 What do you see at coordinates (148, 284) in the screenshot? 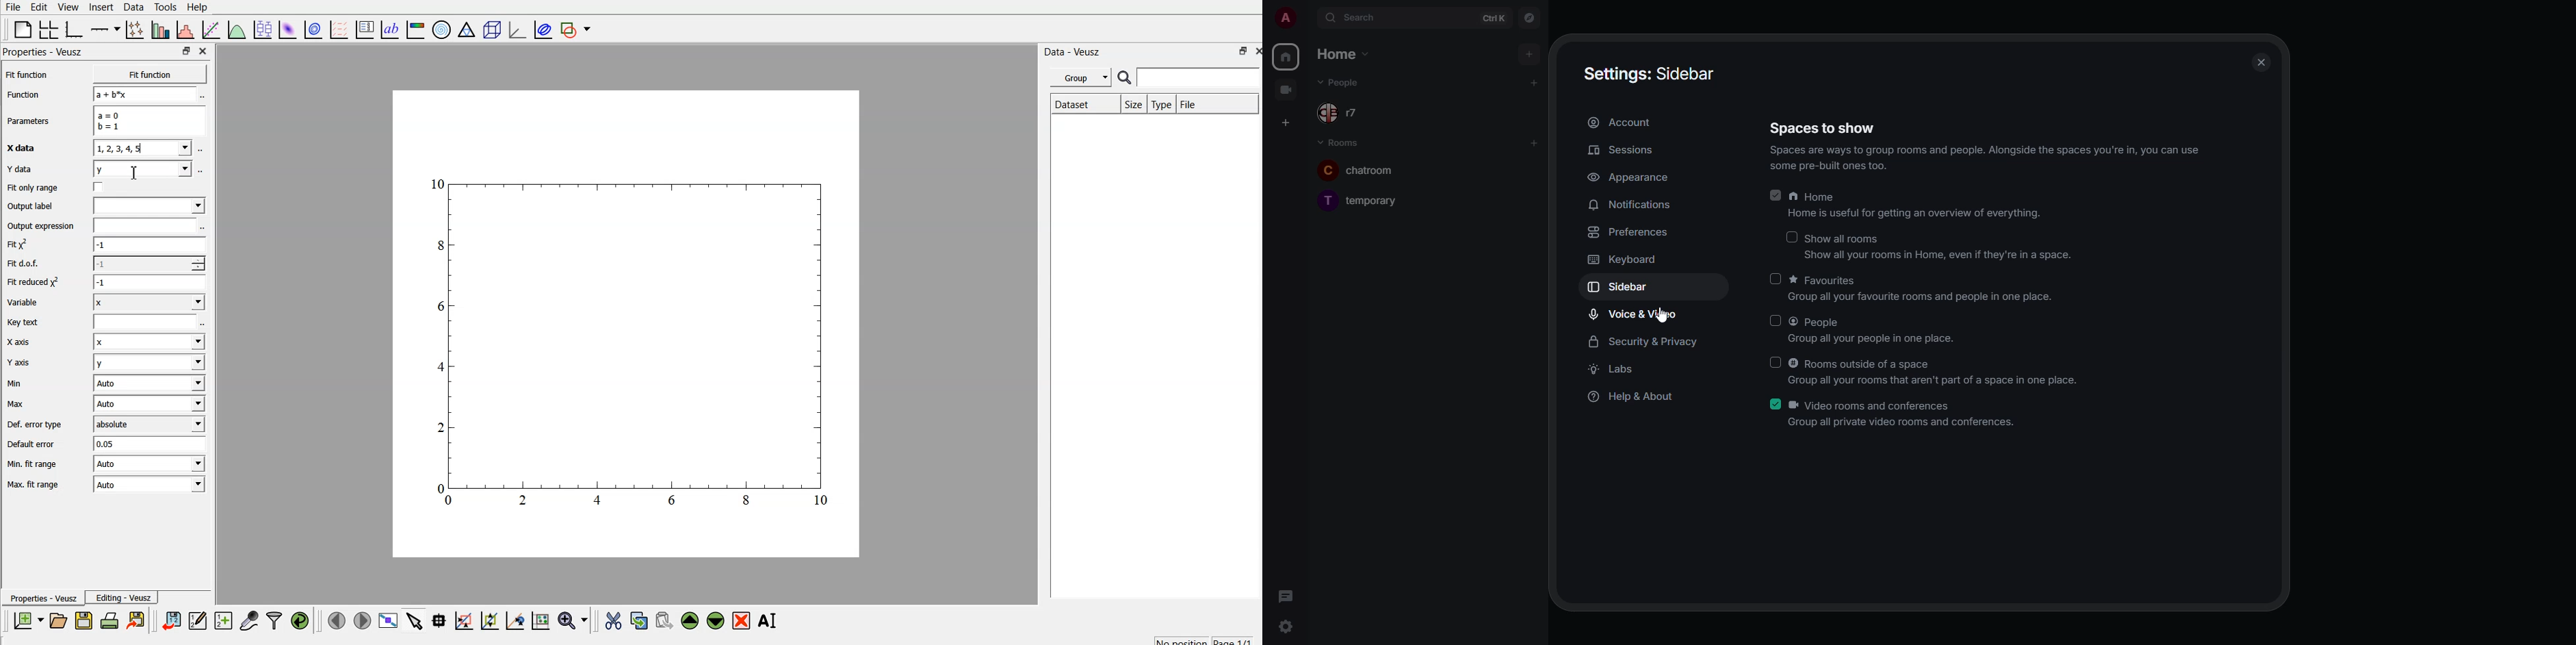
I see `1` at bounding box center [148, 284].